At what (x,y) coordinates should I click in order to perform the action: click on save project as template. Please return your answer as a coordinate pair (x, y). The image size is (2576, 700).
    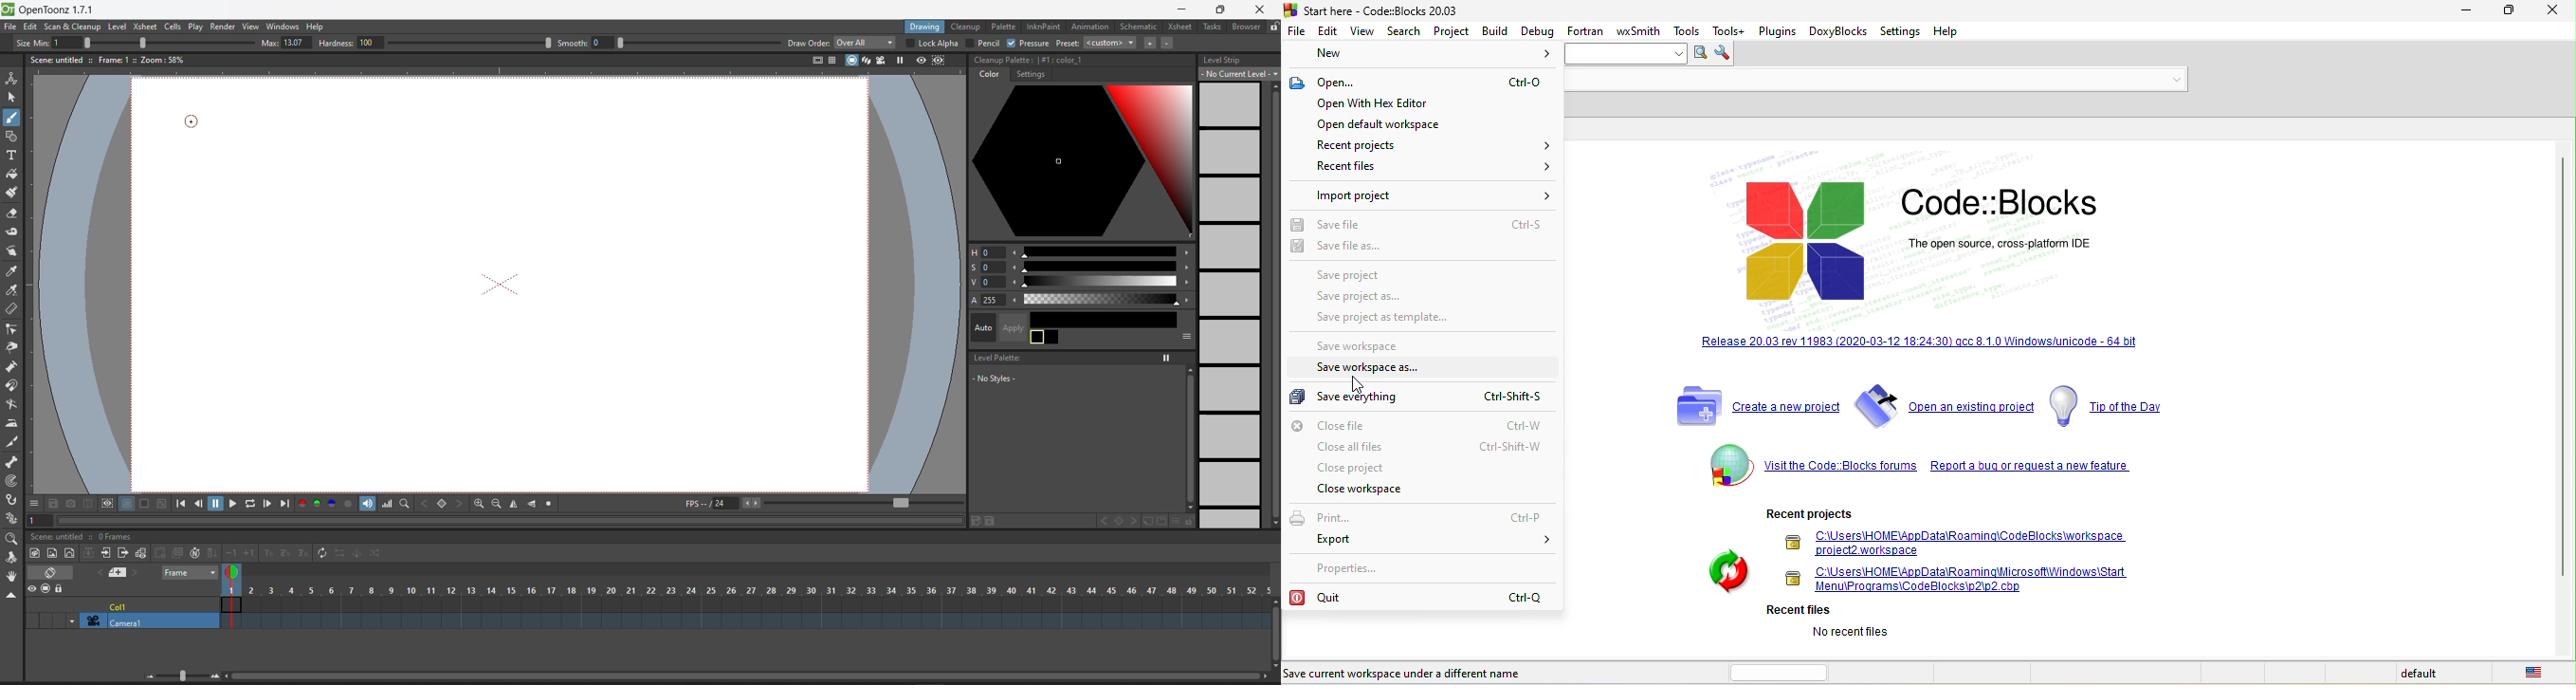
    Looking at the image, I should click on (1403, 320).